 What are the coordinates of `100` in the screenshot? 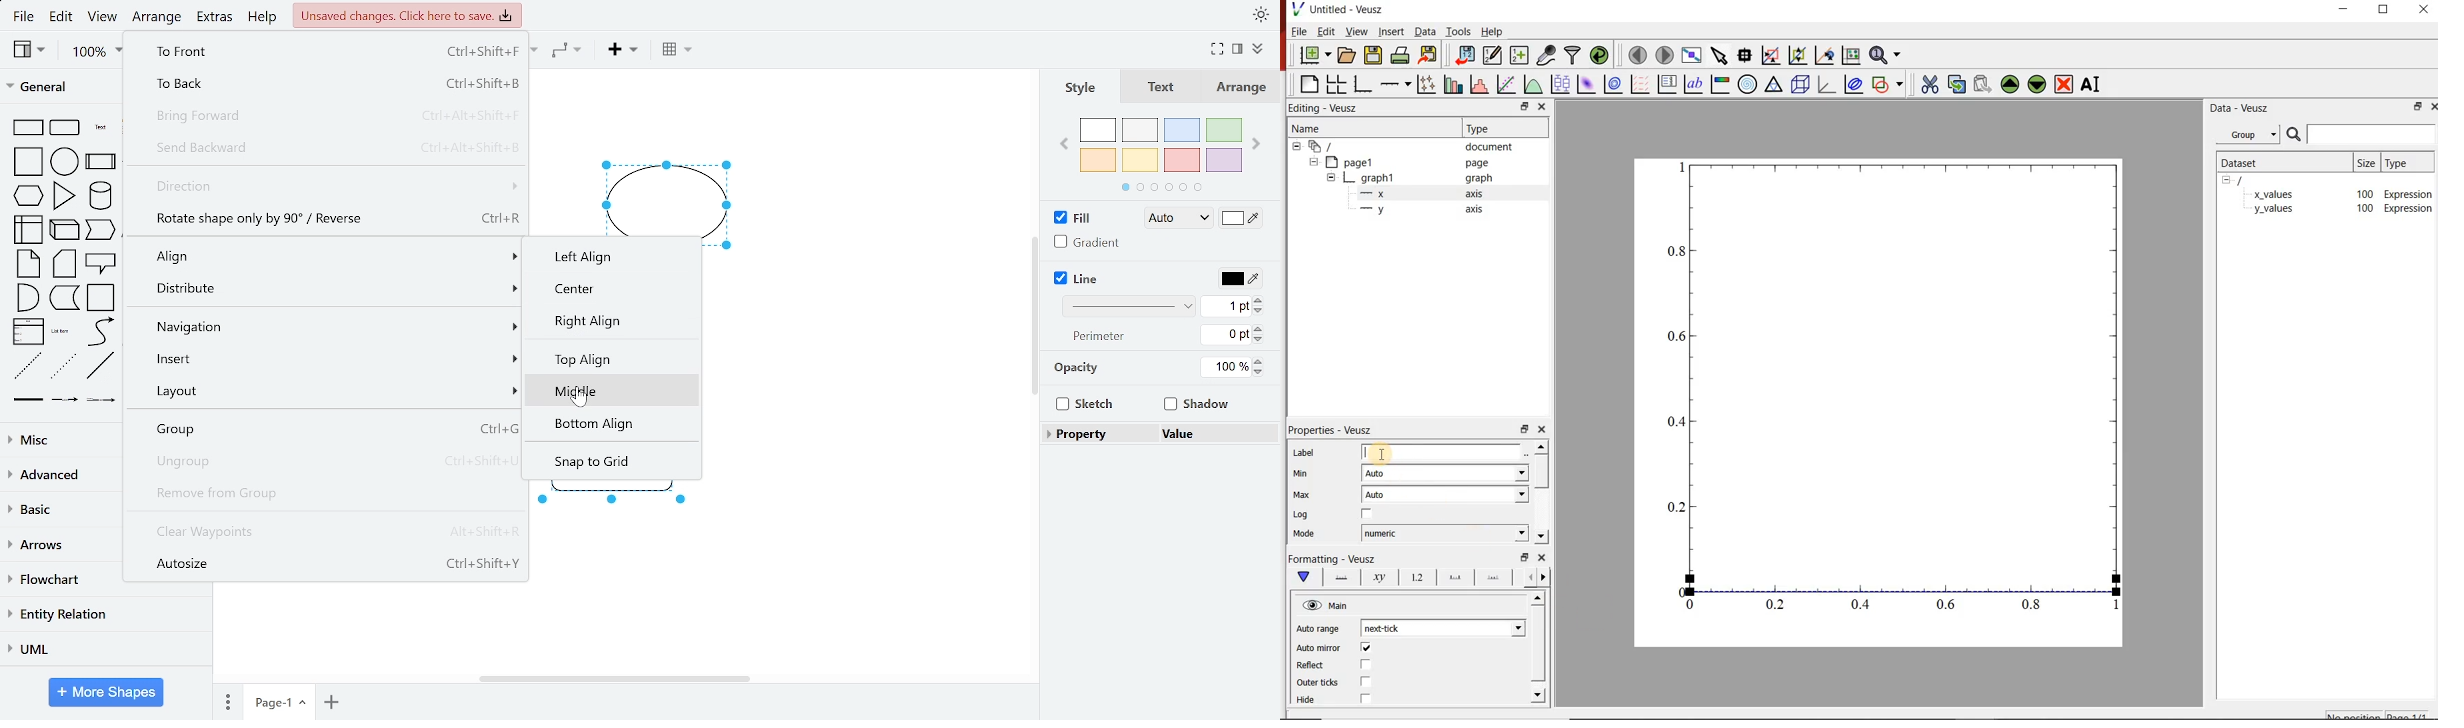 It's located at (2364, 210).